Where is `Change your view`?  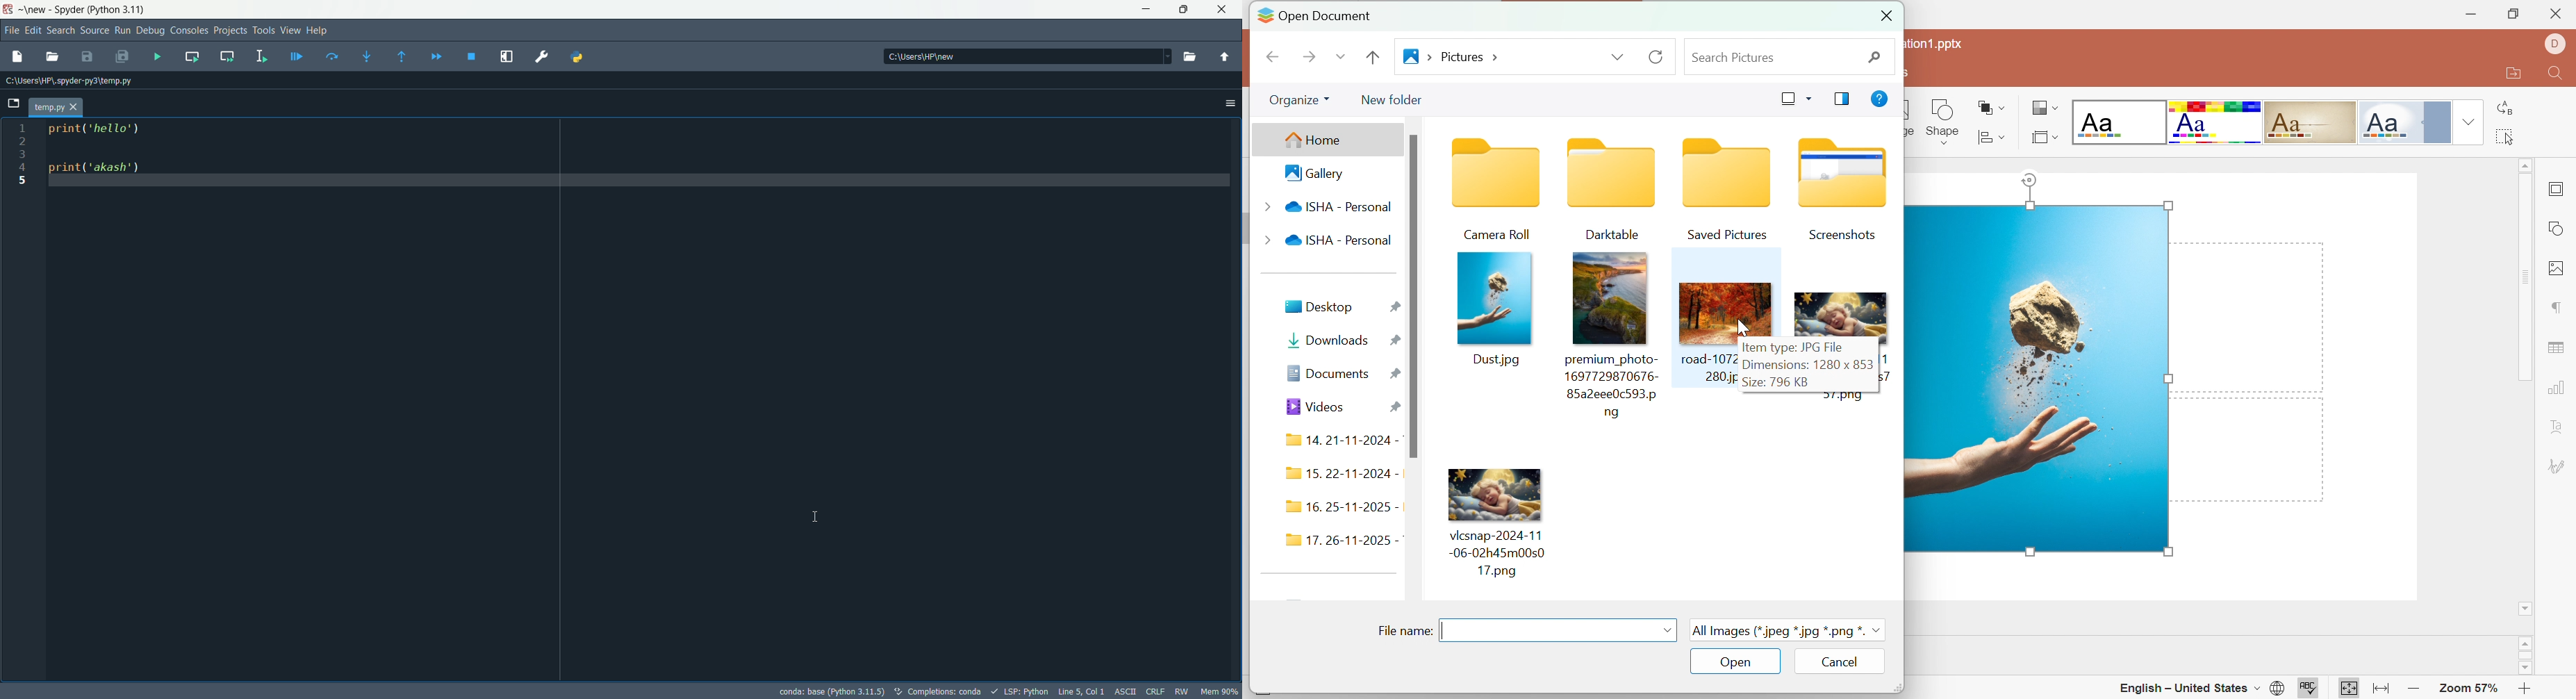
Change your view is located at coordinates (1799, 97).